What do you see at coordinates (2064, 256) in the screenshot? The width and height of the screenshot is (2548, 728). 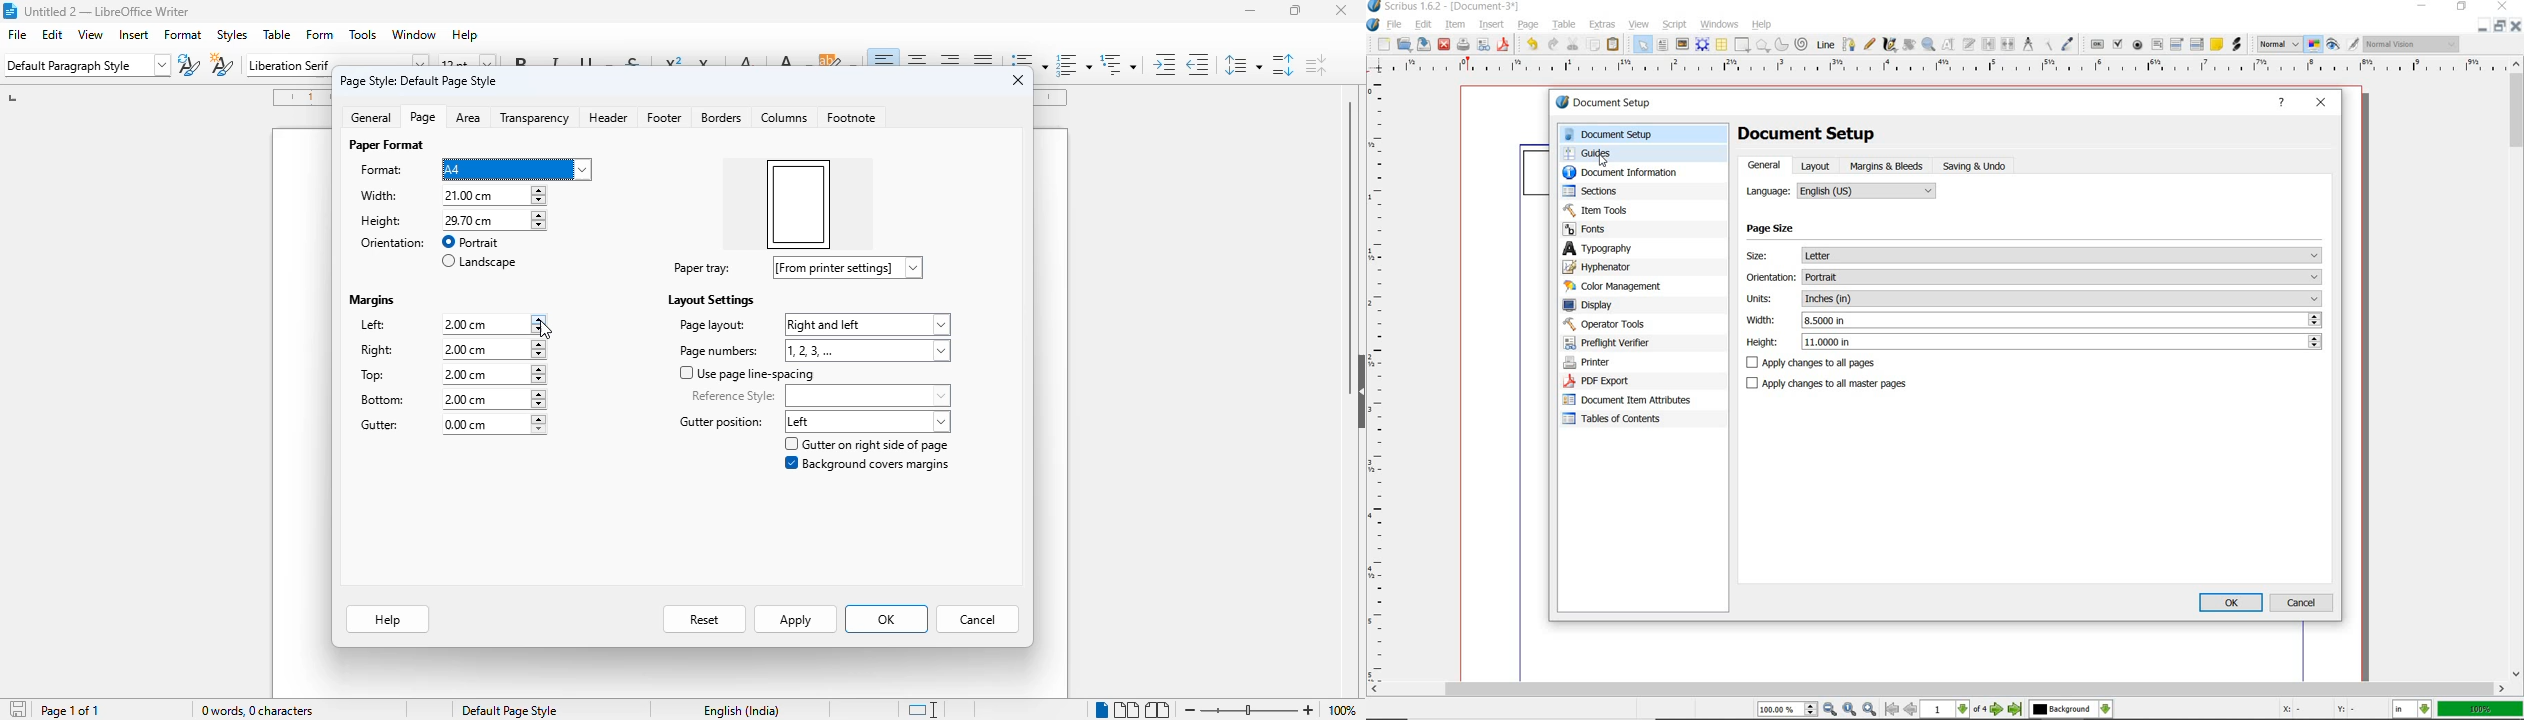 I see `size` at bounding box center [2064, 256].